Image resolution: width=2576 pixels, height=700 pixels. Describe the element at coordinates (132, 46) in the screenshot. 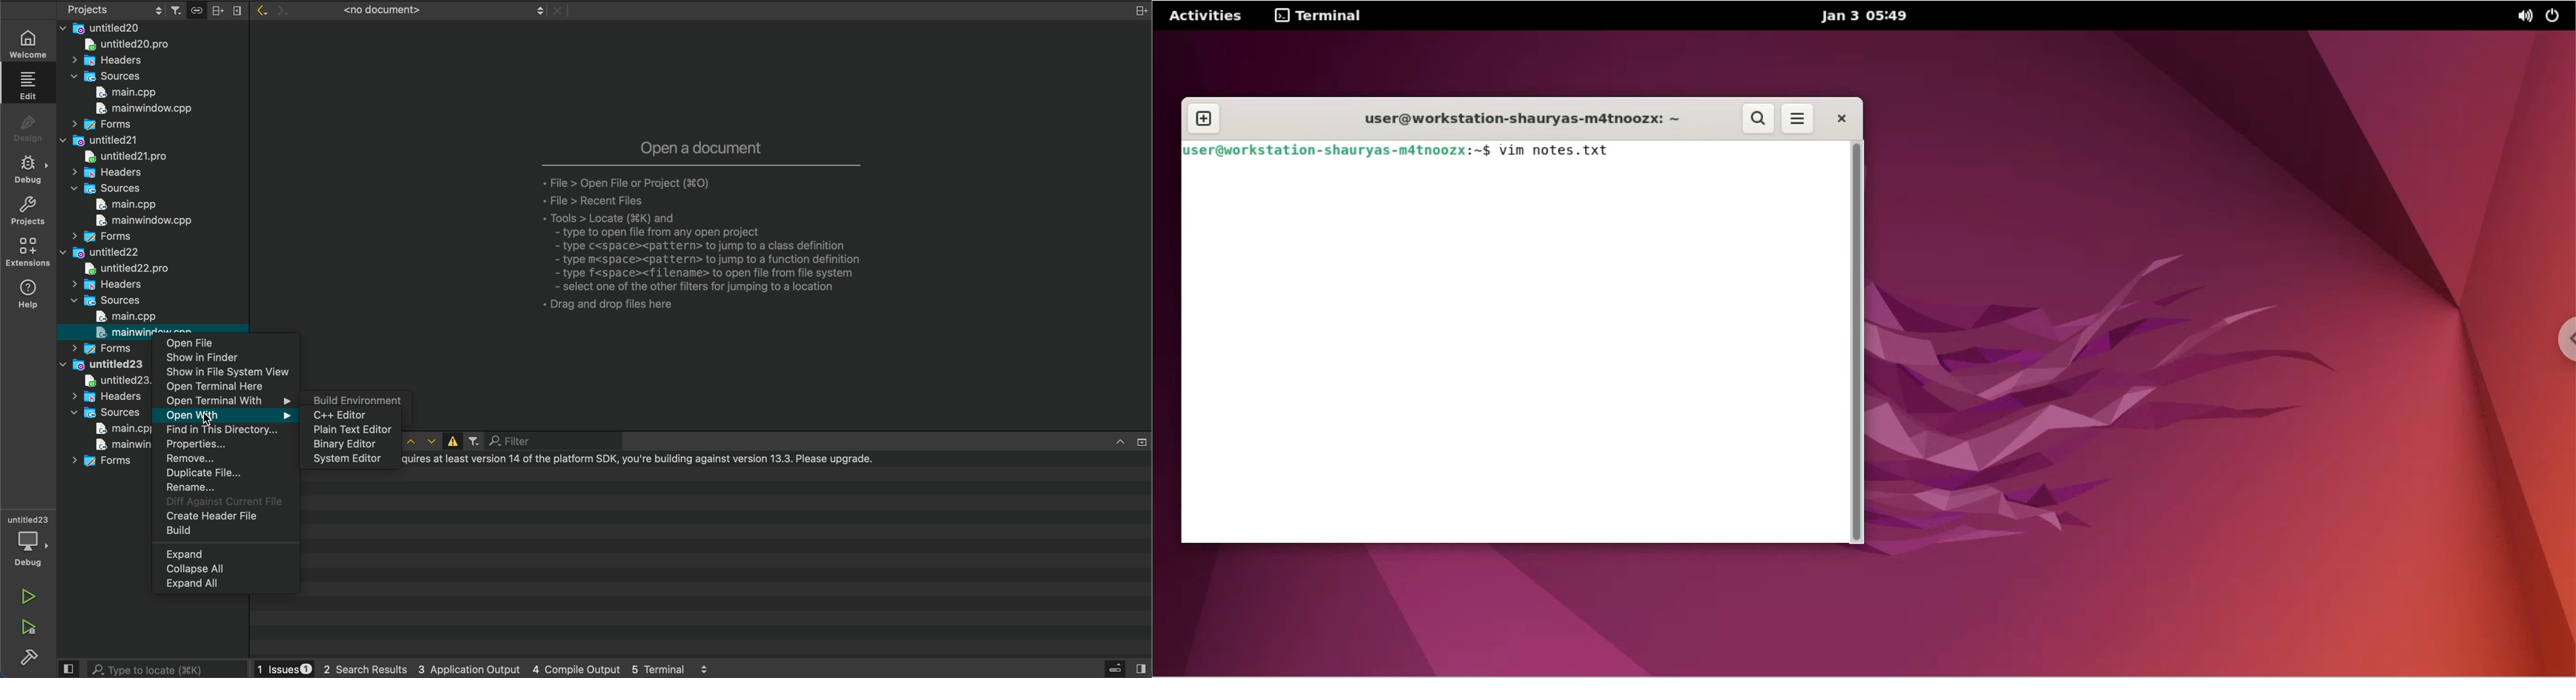

I see `untitled20 pro` at that location.